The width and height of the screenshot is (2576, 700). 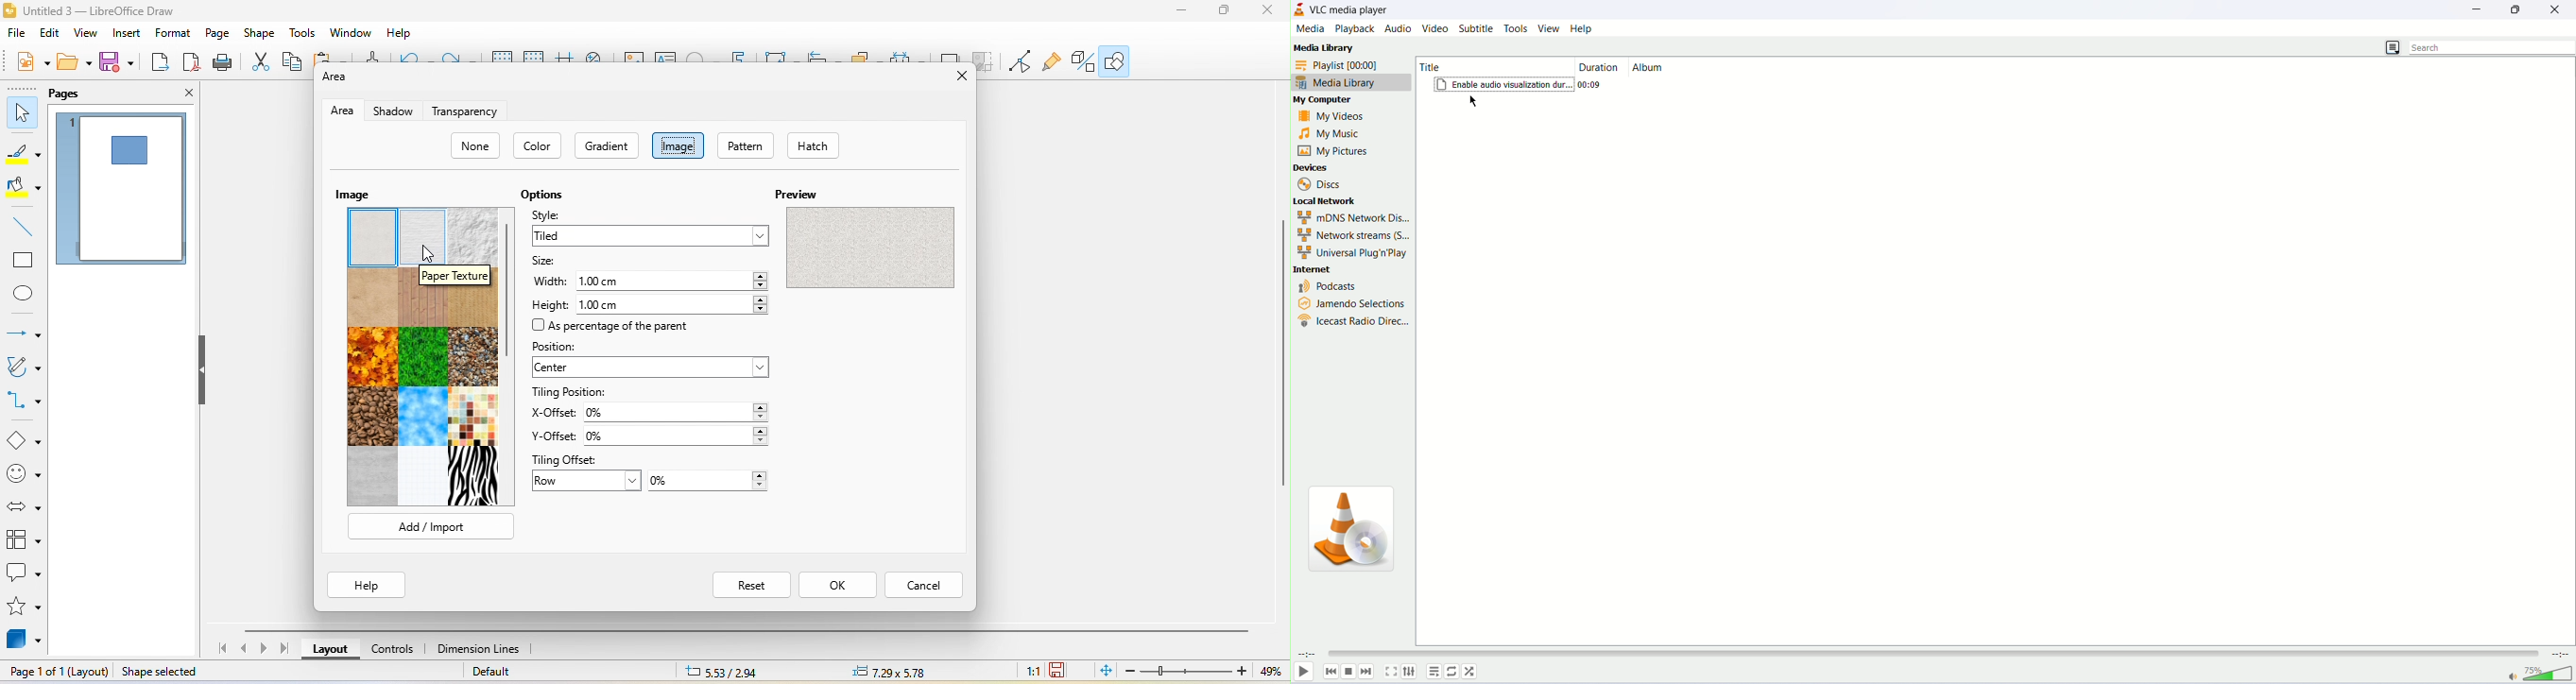 I want to click on cut, so click(x=259, y=62).